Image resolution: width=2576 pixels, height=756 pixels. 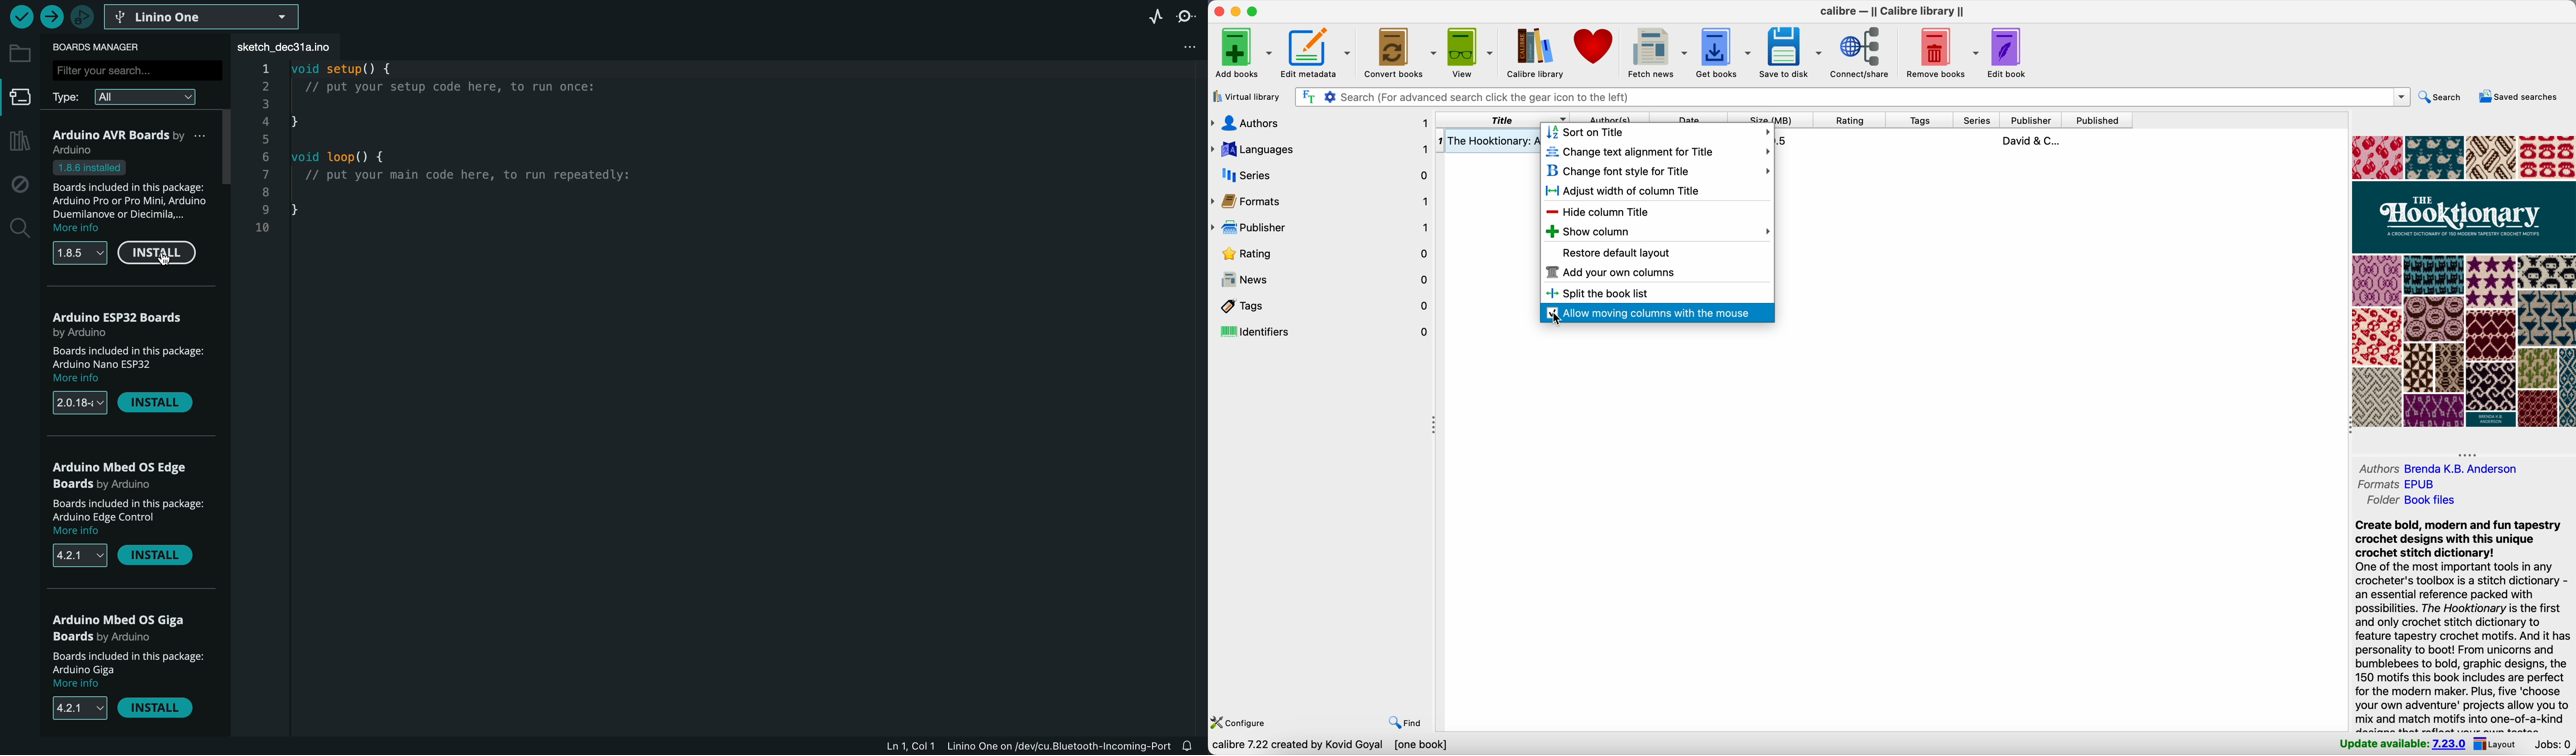 What do you see at coordinates (1488, 142) in the screenshot?
I see `The Hooktionary book details` at bounding box center [1488, 142].